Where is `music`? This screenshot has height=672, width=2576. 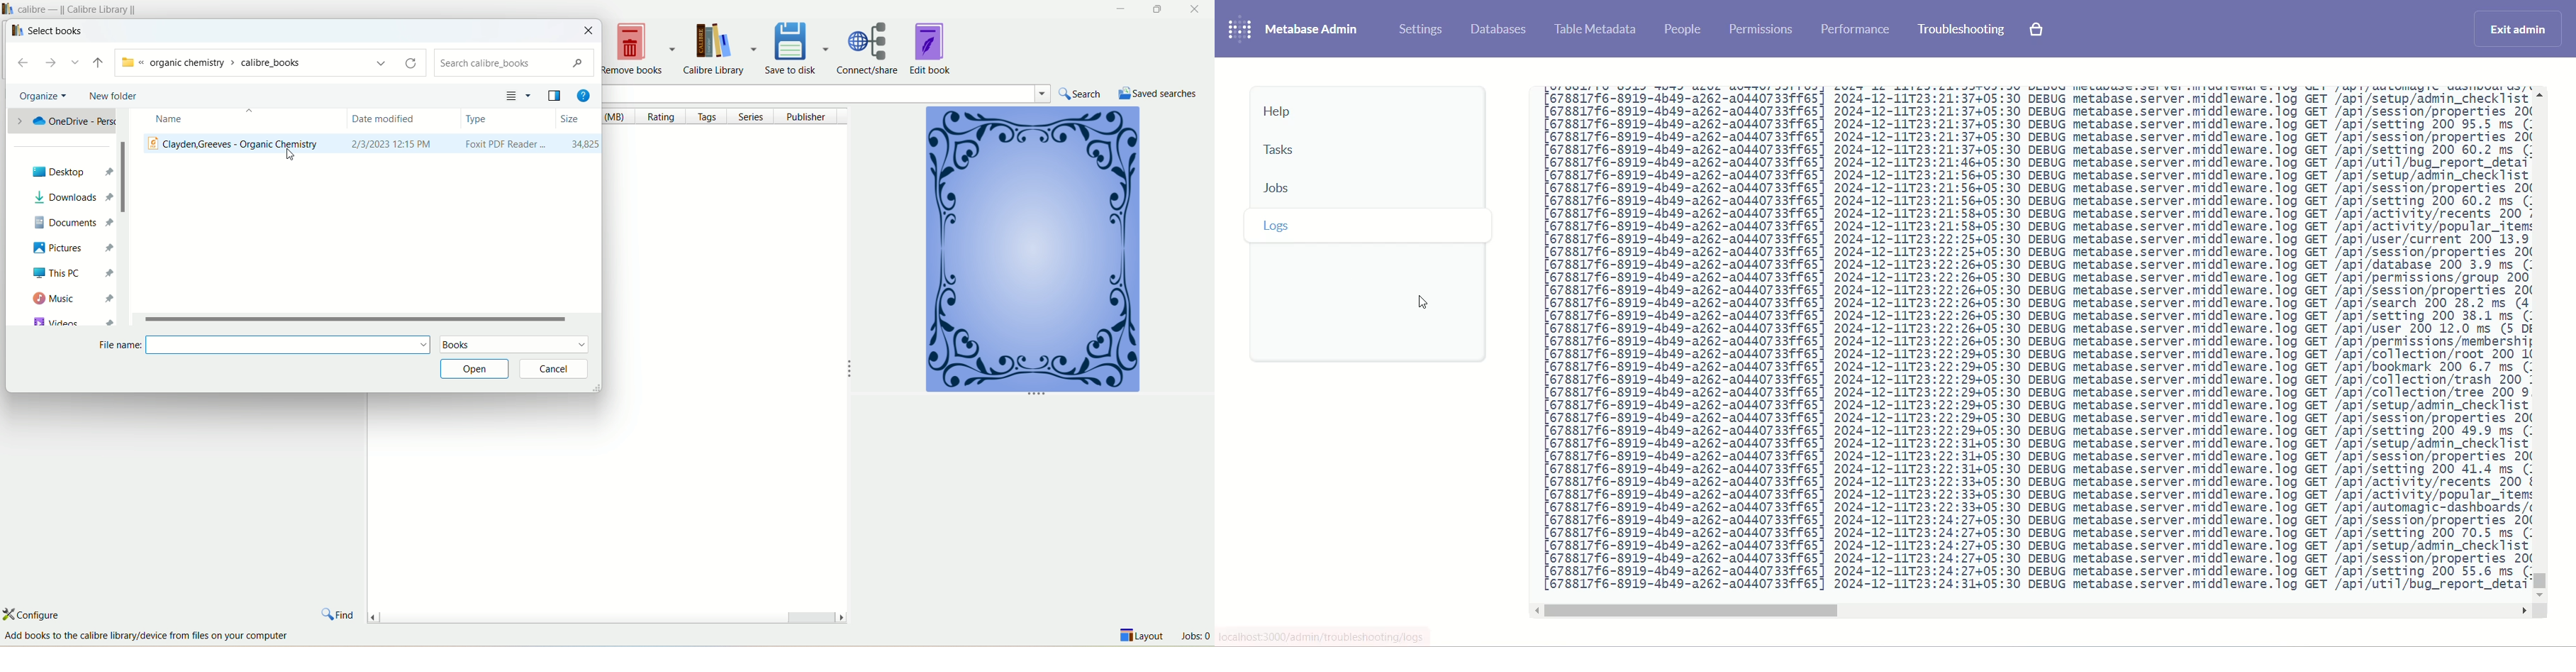 music is located at coordinates (71, 299).